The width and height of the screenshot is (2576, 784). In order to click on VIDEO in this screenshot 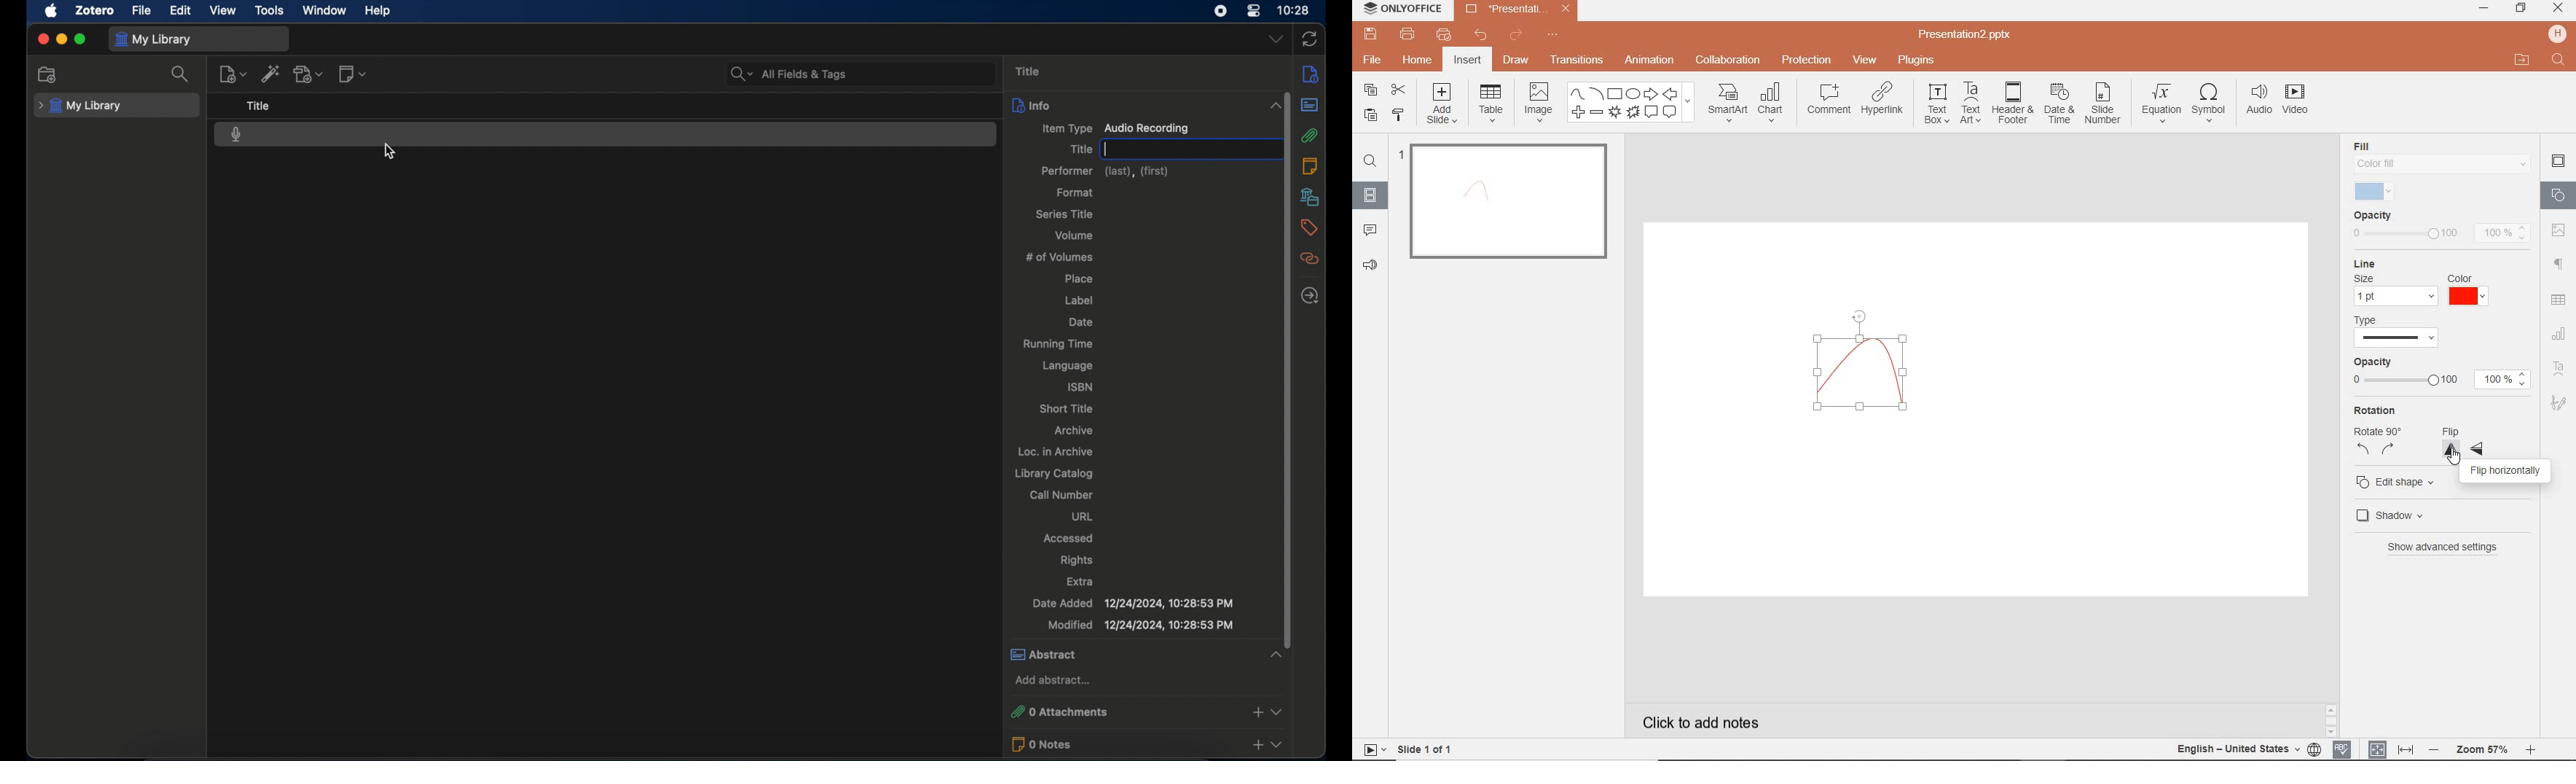, I will do `click(2303, 101)`.